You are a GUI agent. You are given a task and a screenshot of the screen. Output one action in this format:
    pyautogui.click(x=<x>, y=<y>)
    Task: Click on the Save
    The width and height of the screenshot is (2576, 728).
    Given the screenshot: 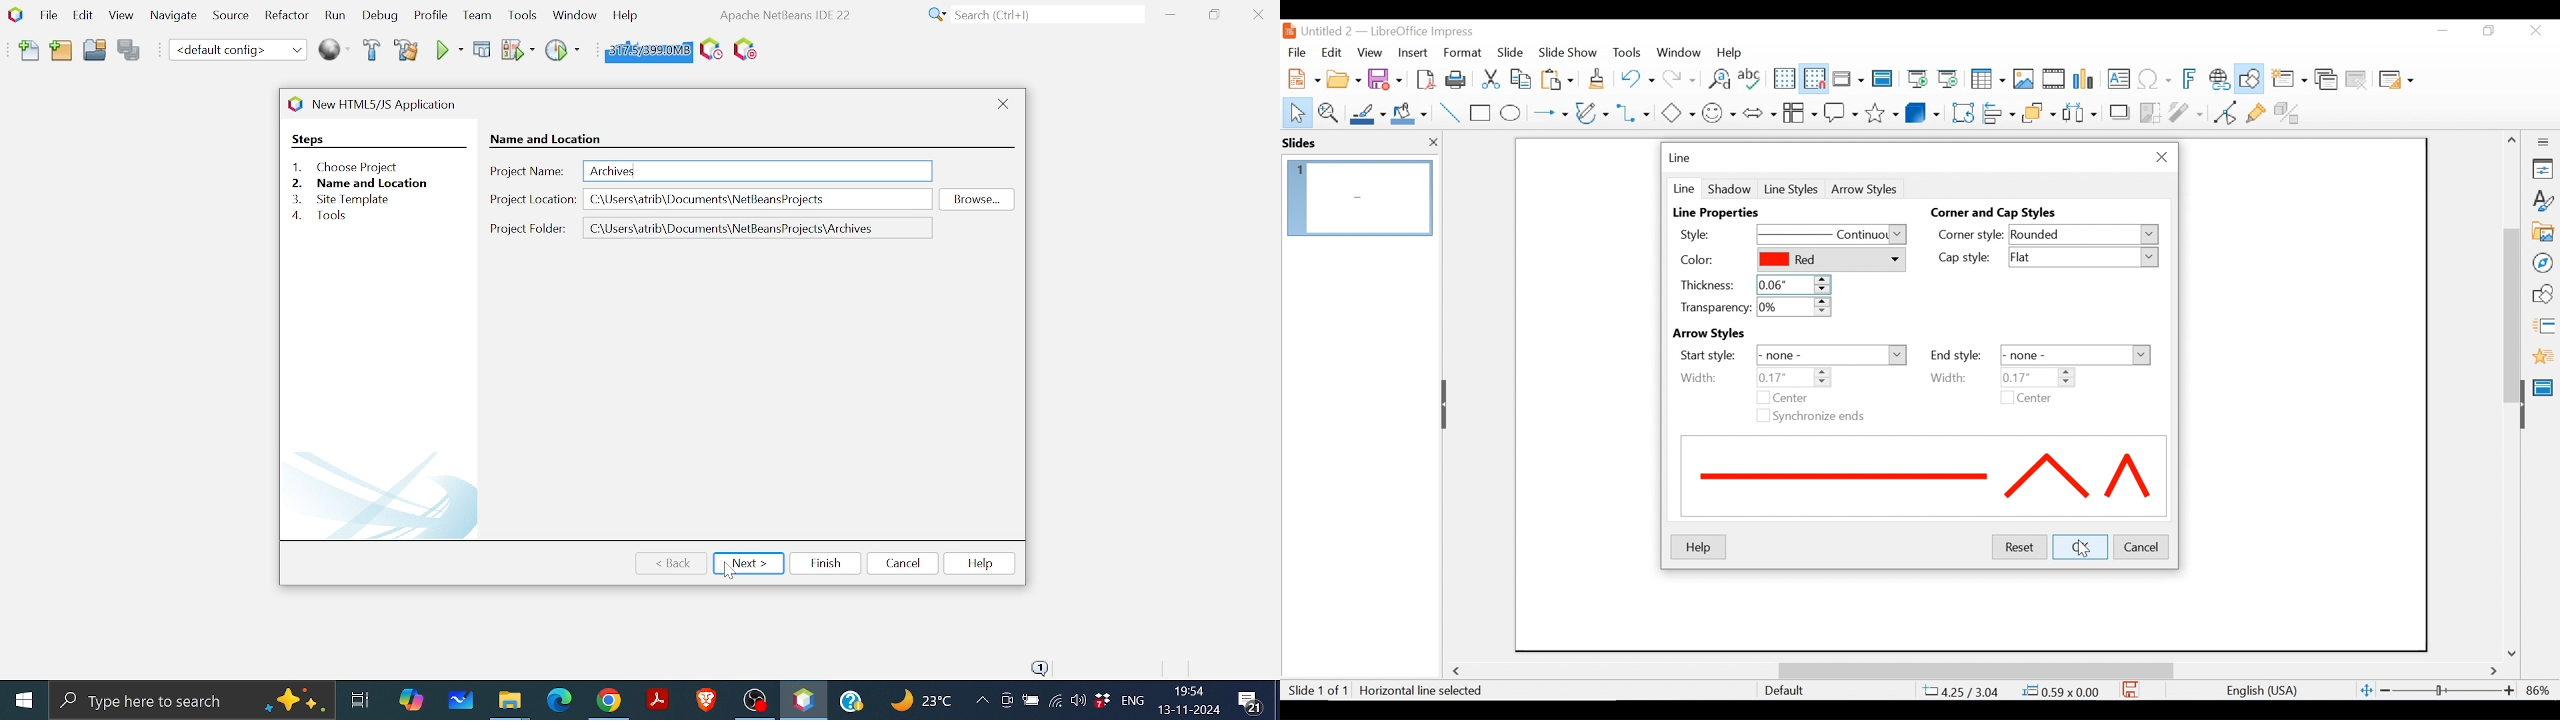 What is the action you would take?
    pyautogui.click(x=2131, y=689)
    